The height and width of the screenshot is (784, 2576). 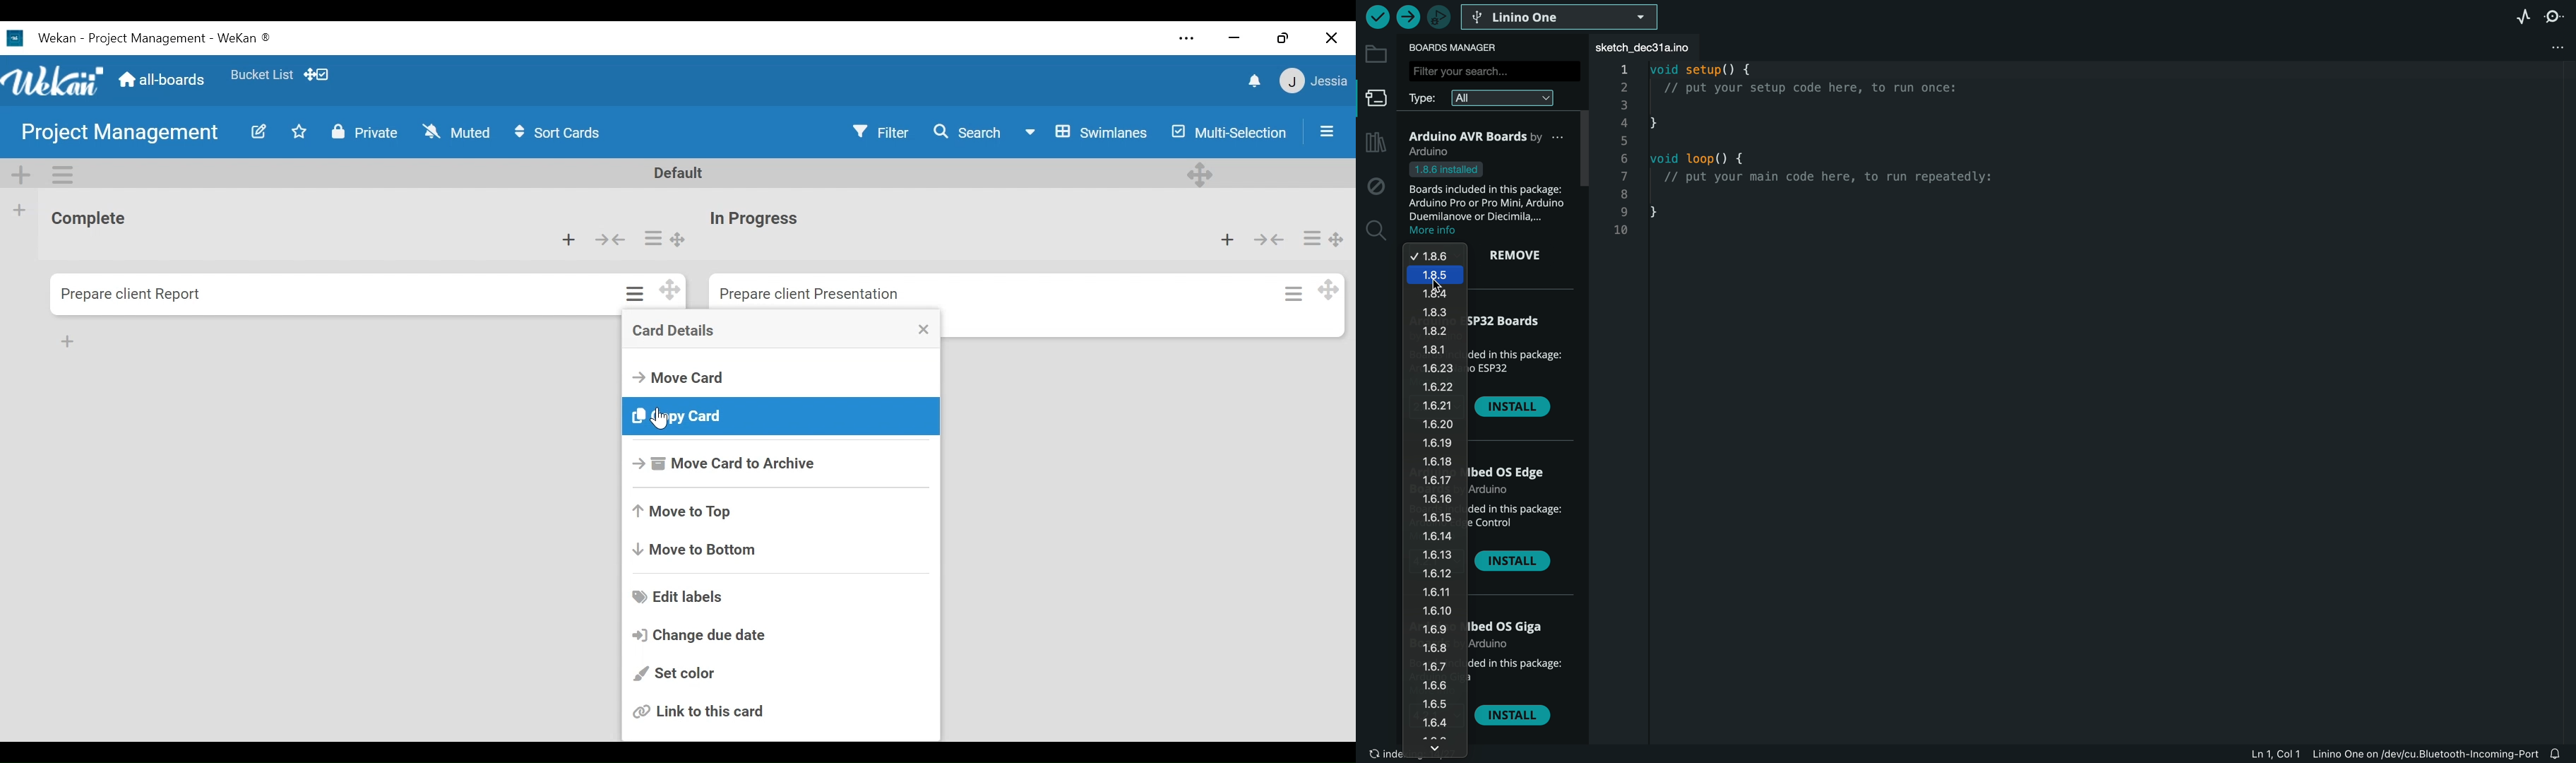 What do you see at coordinates (1227, 239) in the screenshot?
I see `Add card to top of the list` at bounding box center [1227, 239].